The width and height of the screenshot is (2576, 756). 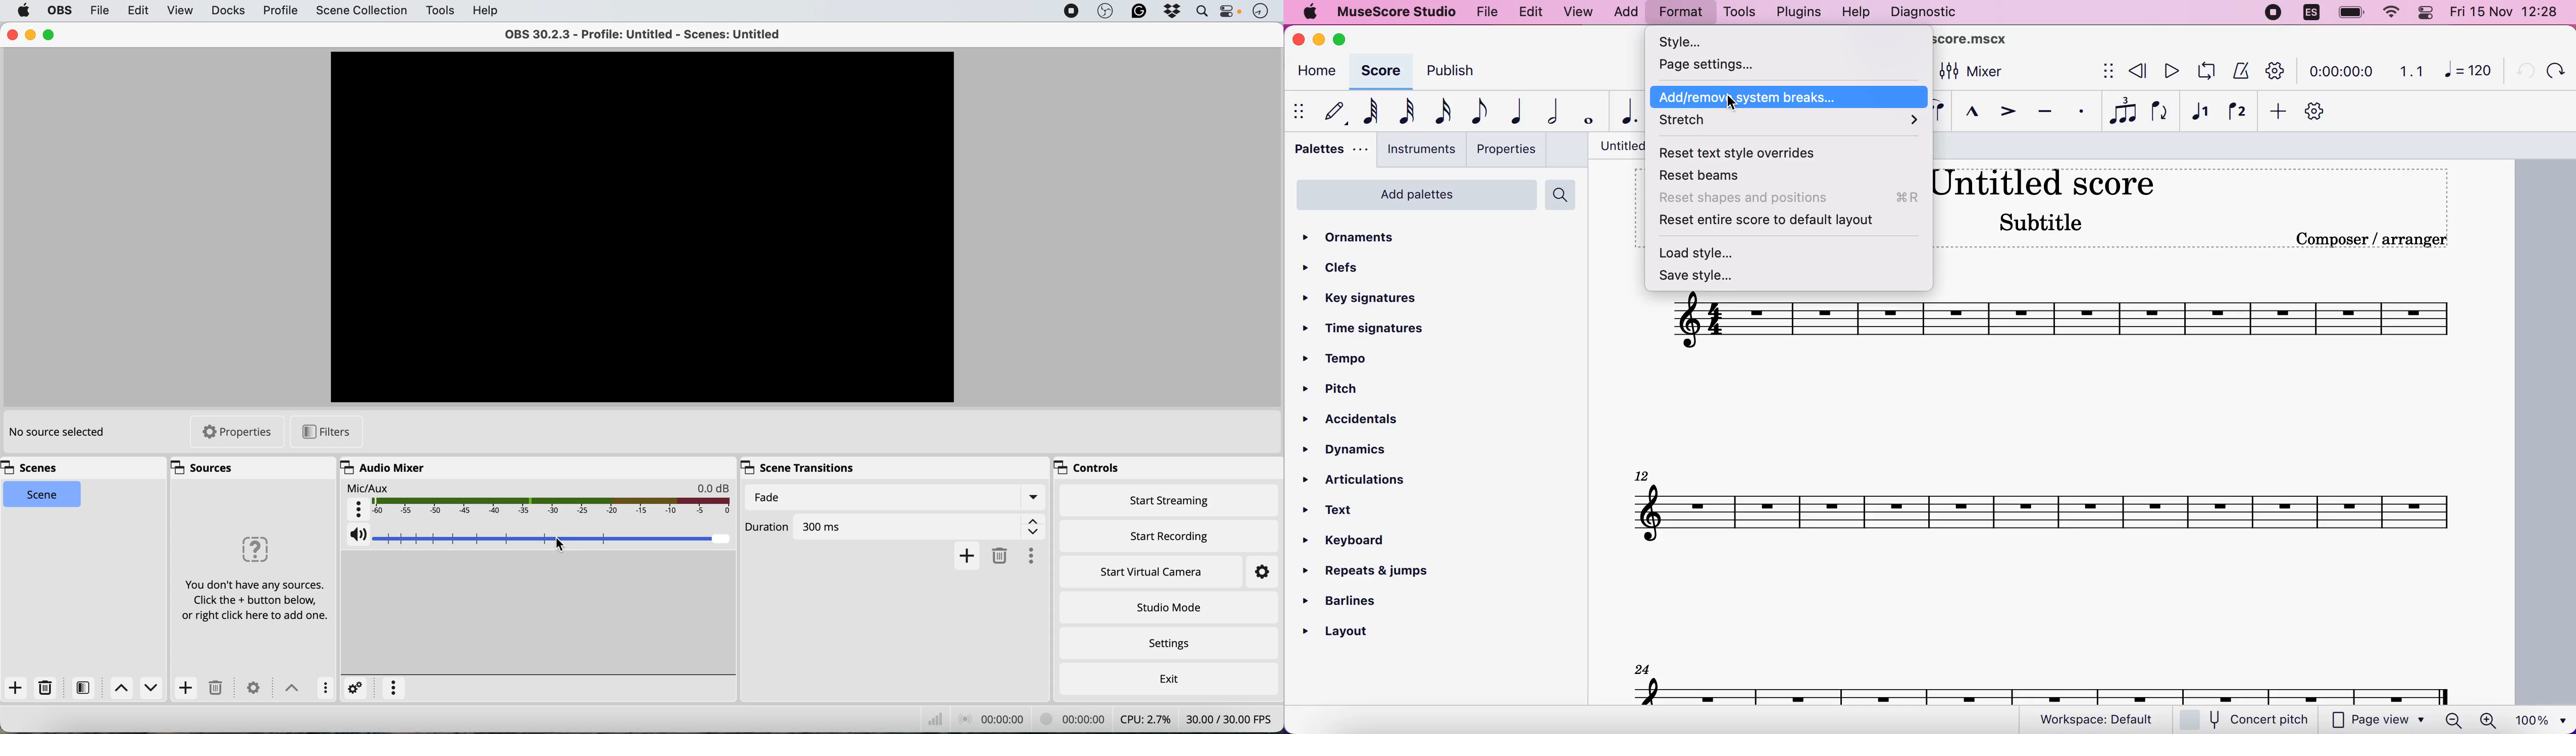 I want to click on text, so click(x=1340, y=511).